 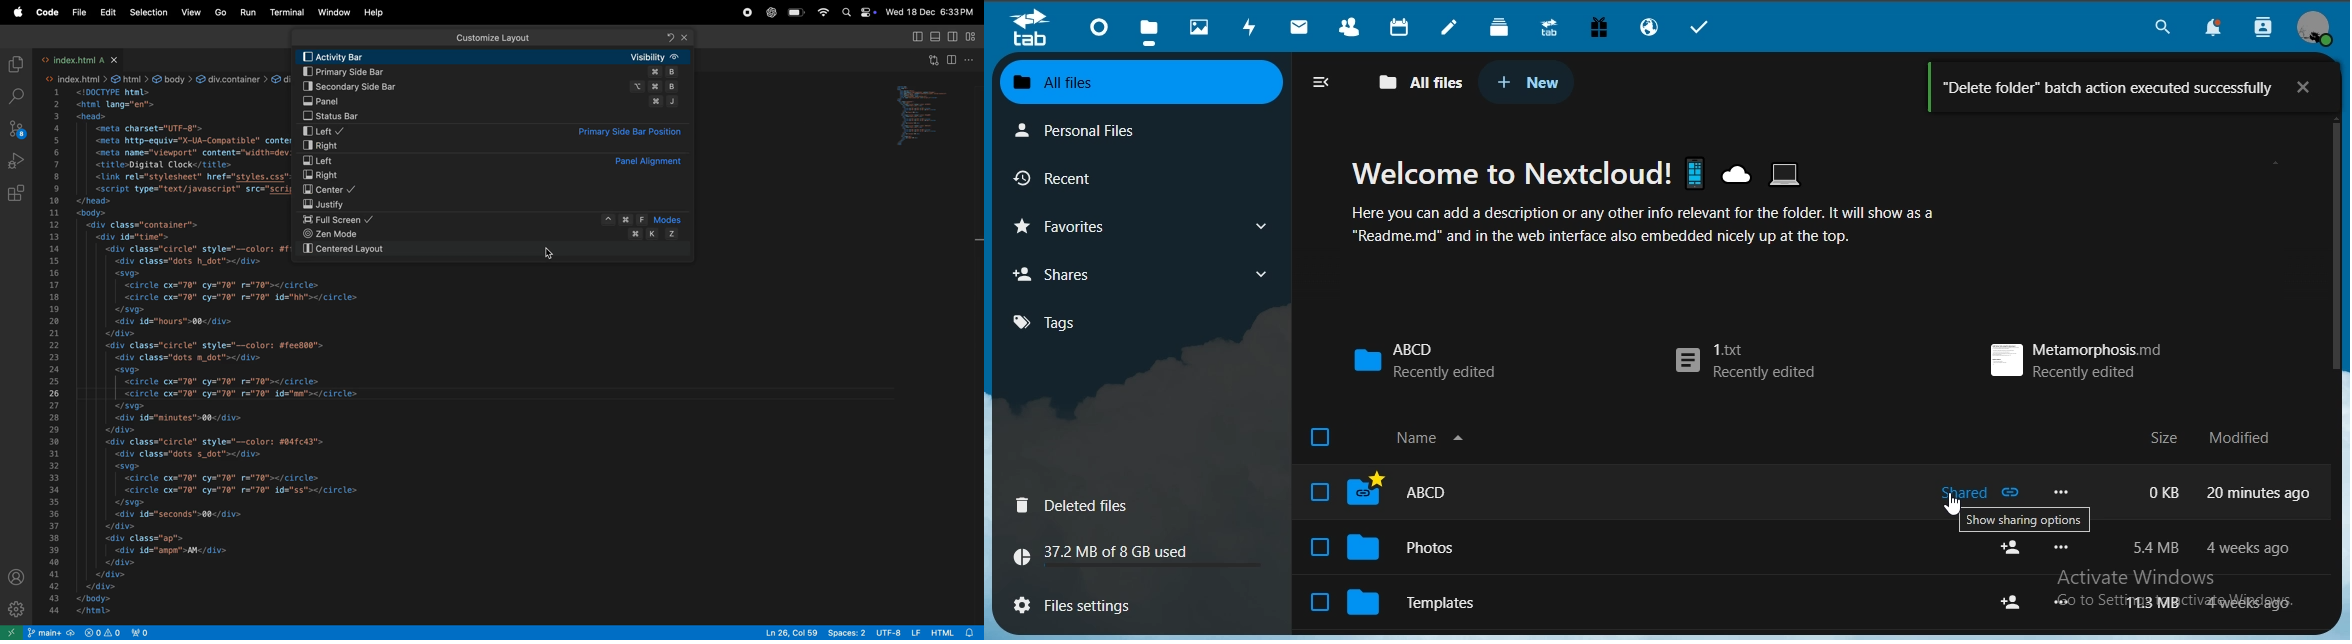 What do you see at coordinates (845, 633) in the screenshot?
I see `spaces: 2` at bounding box center [845, 633].